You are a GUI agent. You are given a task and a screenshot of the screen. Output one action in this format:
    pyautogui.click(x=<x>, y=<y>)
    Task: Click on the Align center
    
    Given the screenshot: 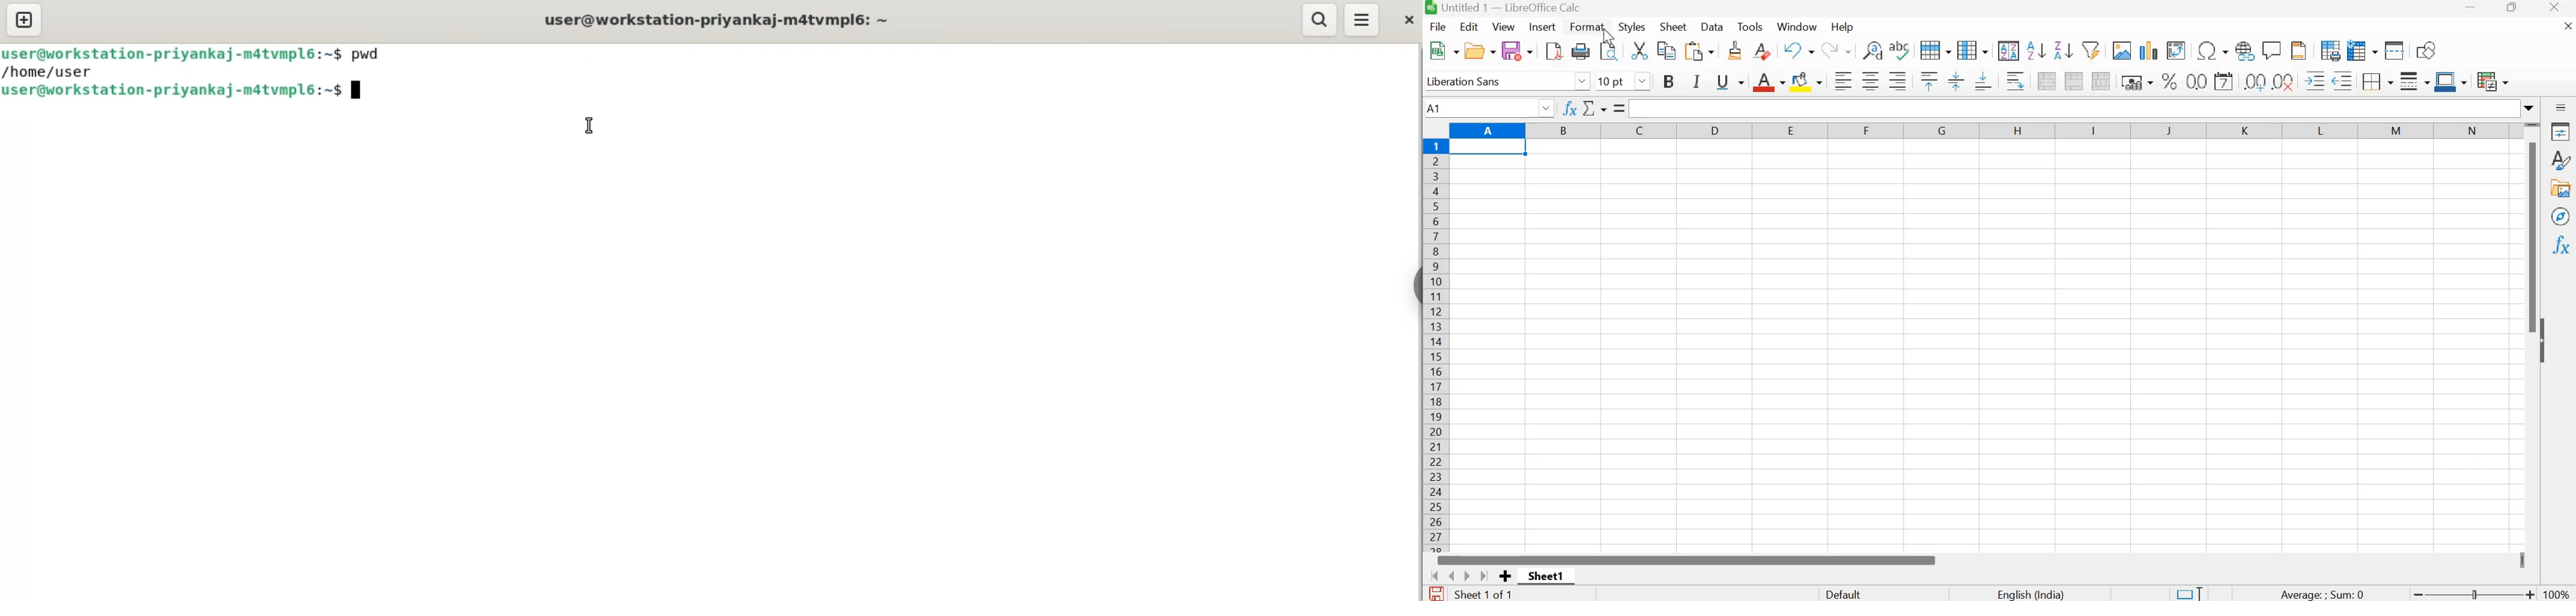 What is the action you would take?
    pyautogui.click(x=1871, y=81)
    